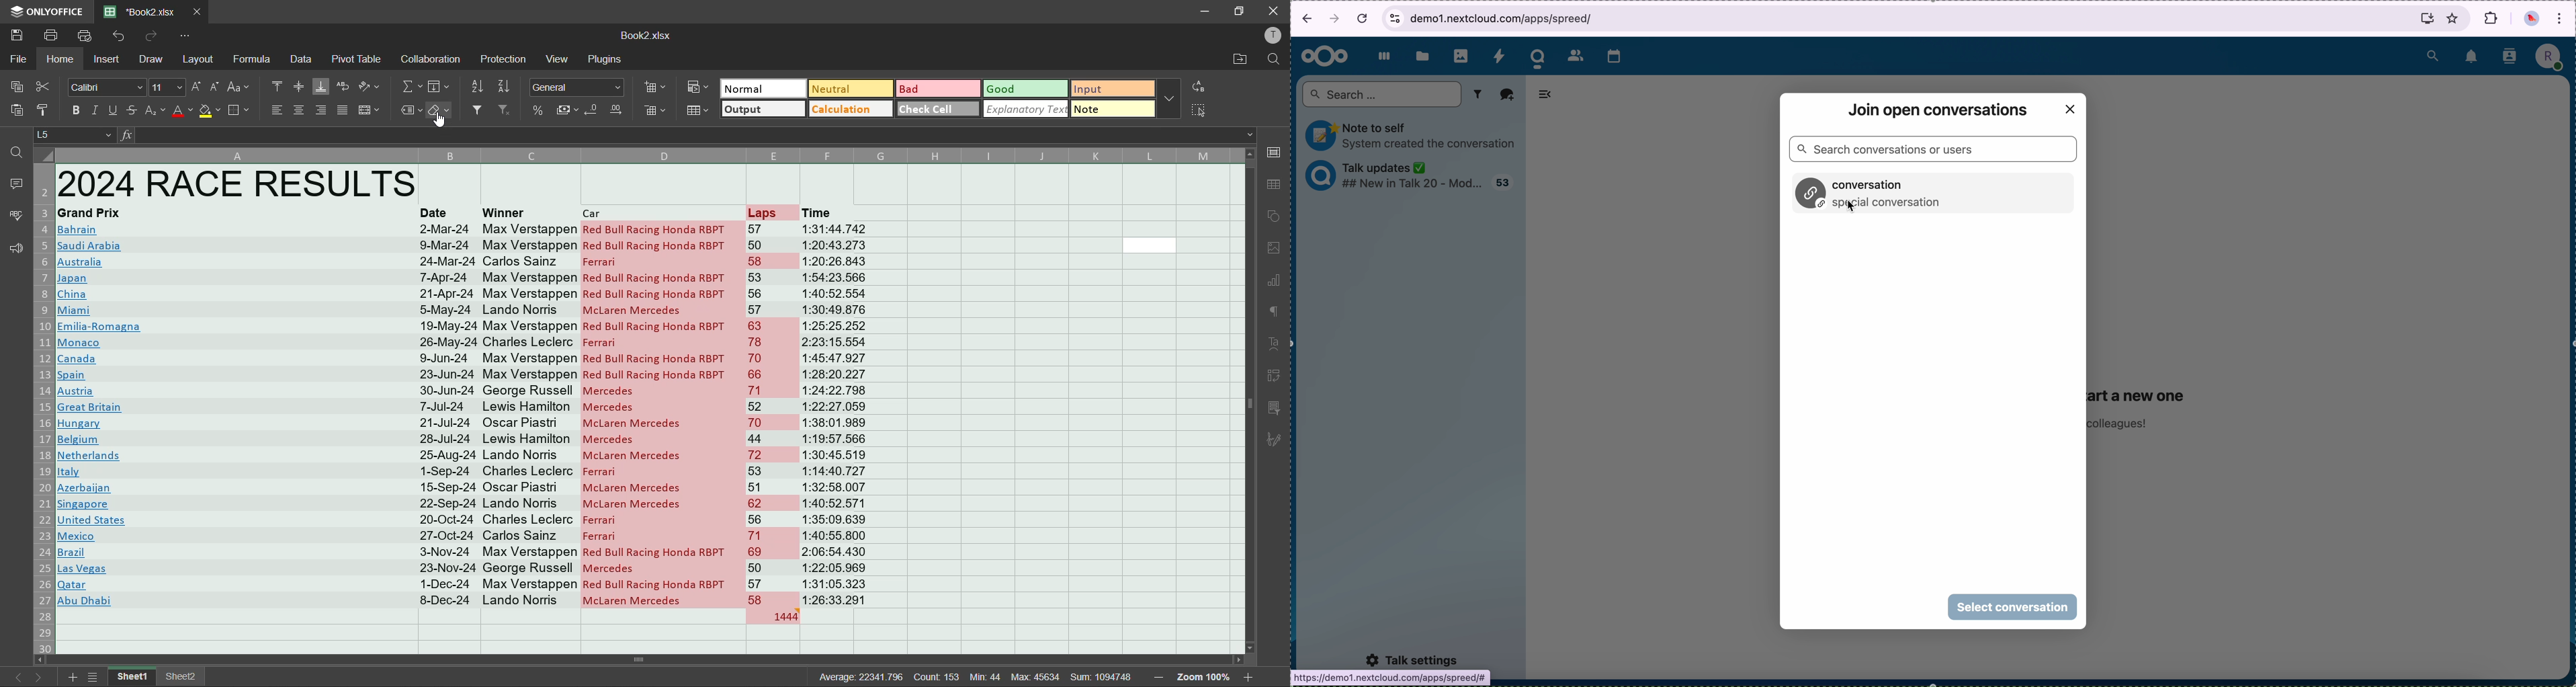  What do you see at coordinates (503, 85) in the screenshot?
I see `sort descending` at bounding box center [503, 85].